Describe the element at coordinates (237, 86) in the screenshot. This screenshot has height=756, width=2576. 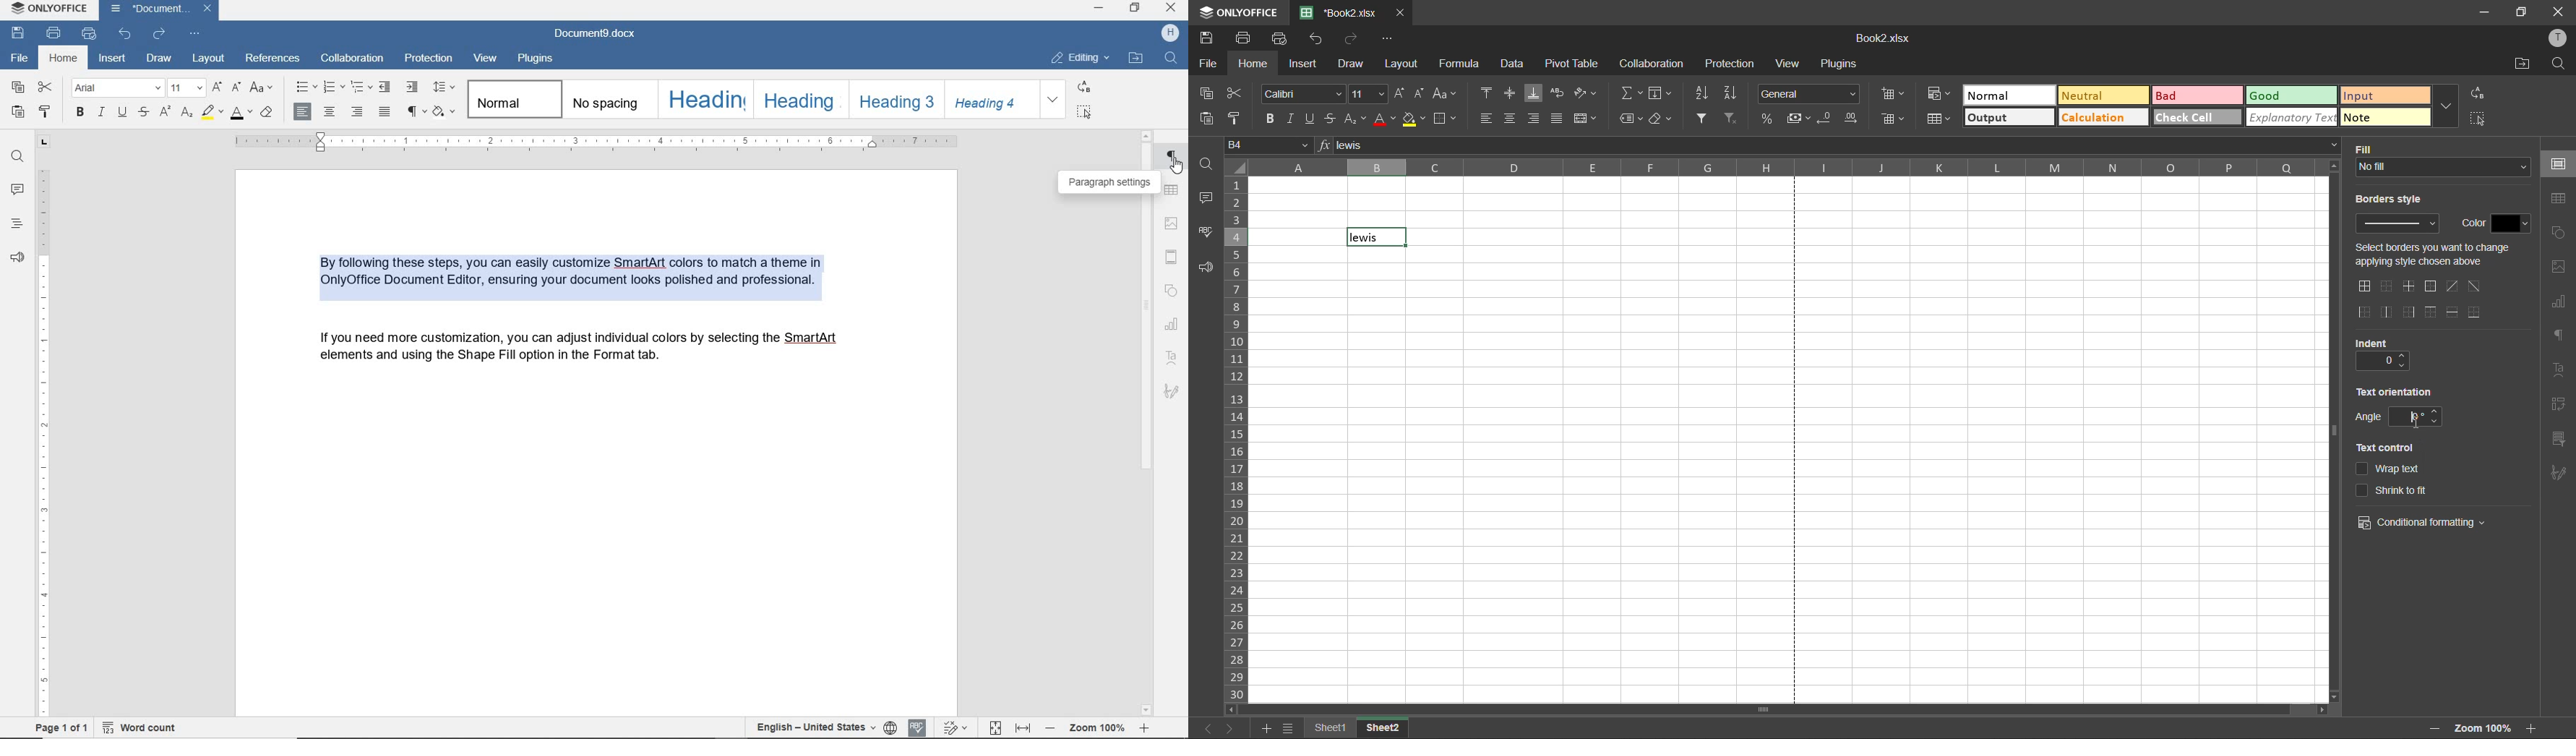
I see `decrement font size` at that location.